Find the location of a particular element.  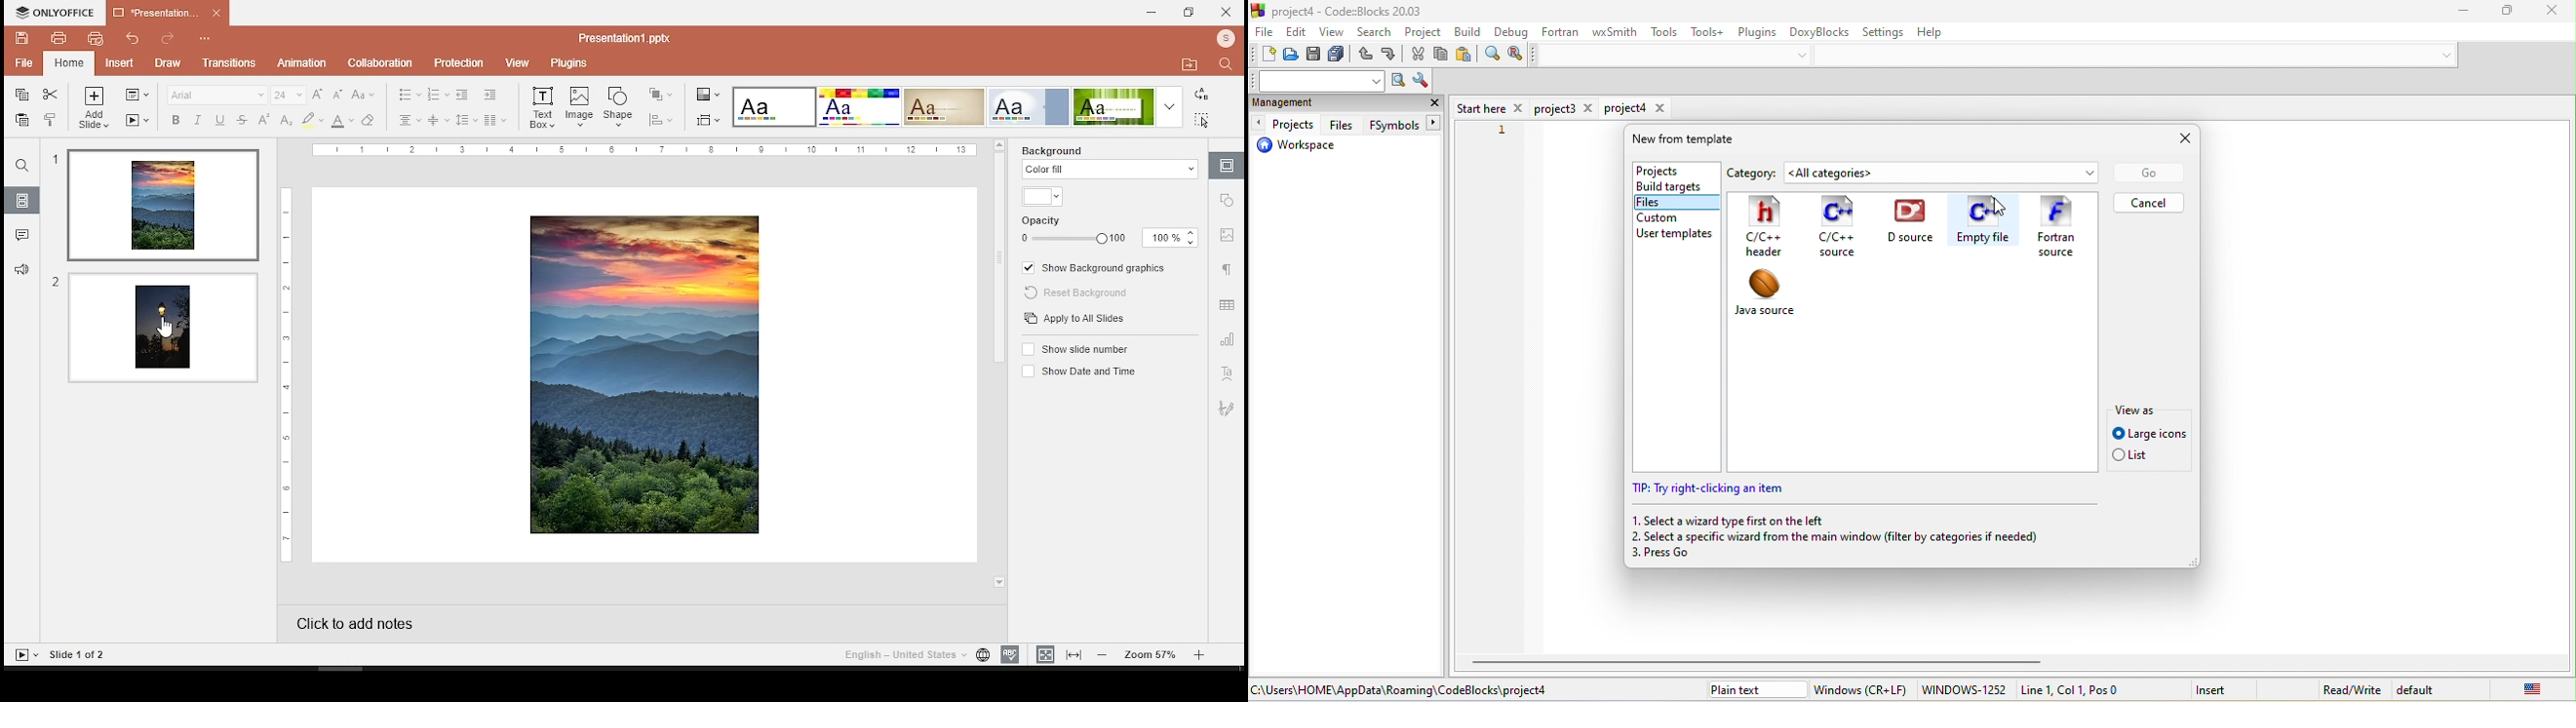

fit to width is located at coordinates (1074, 655).